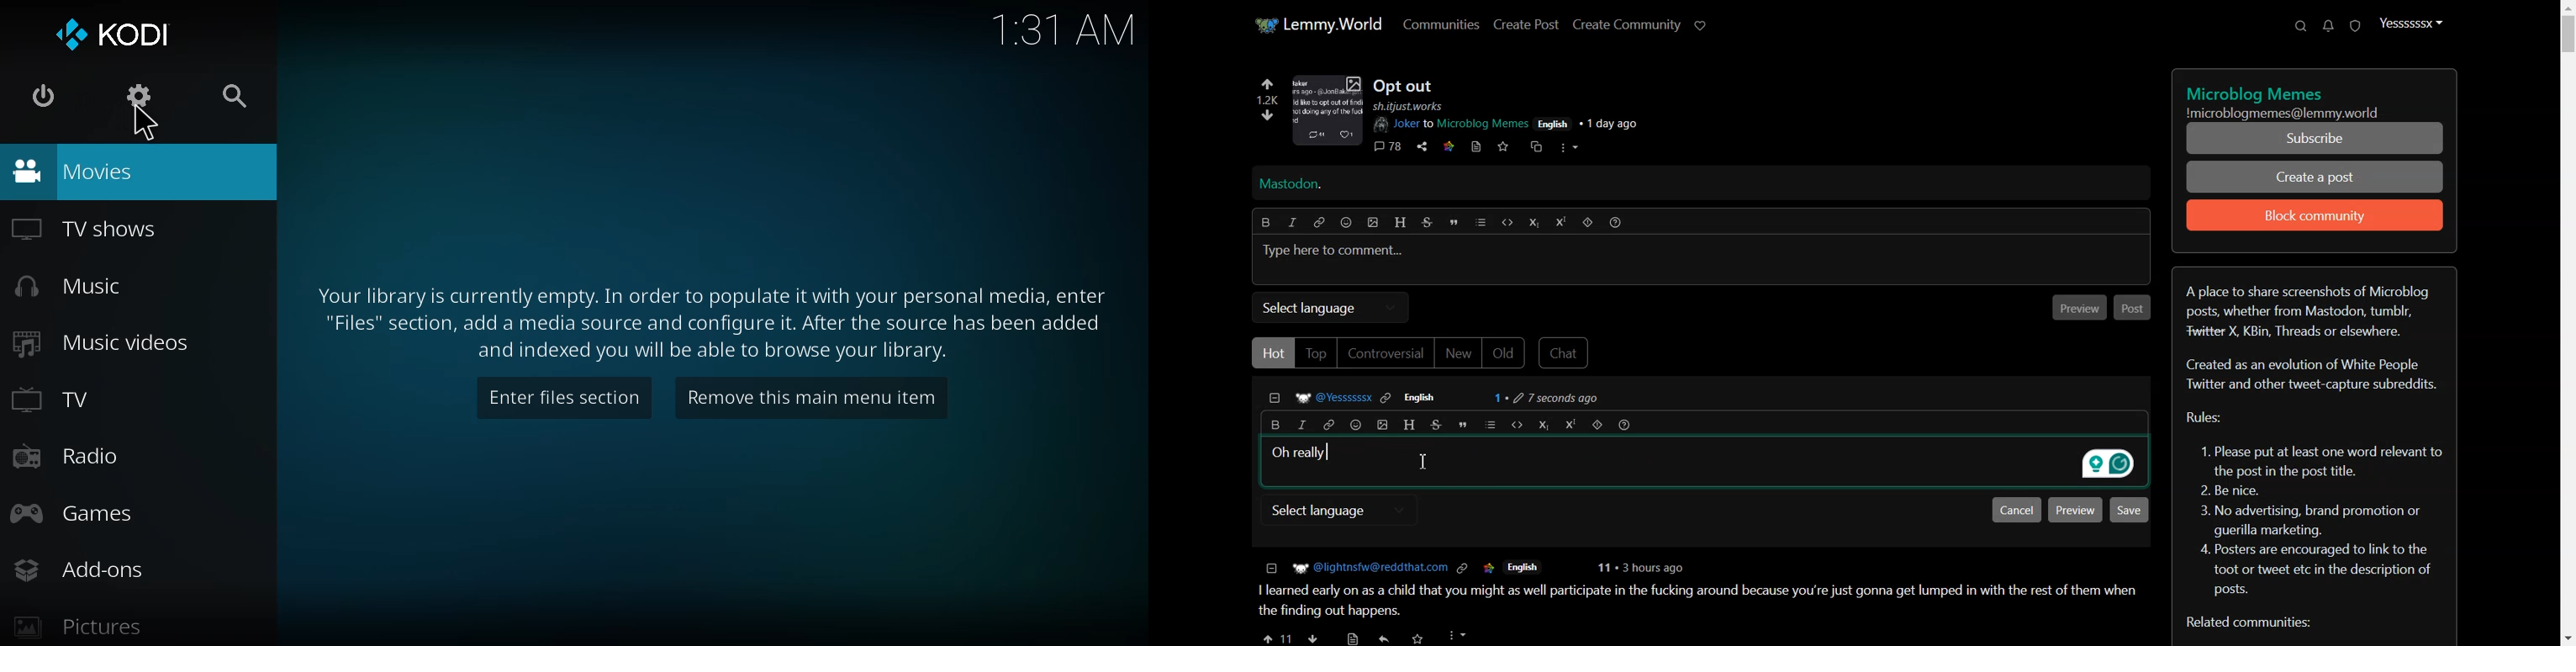 The image size is (2576, 672). I want to click on Subscribe, so click(2313, 138).